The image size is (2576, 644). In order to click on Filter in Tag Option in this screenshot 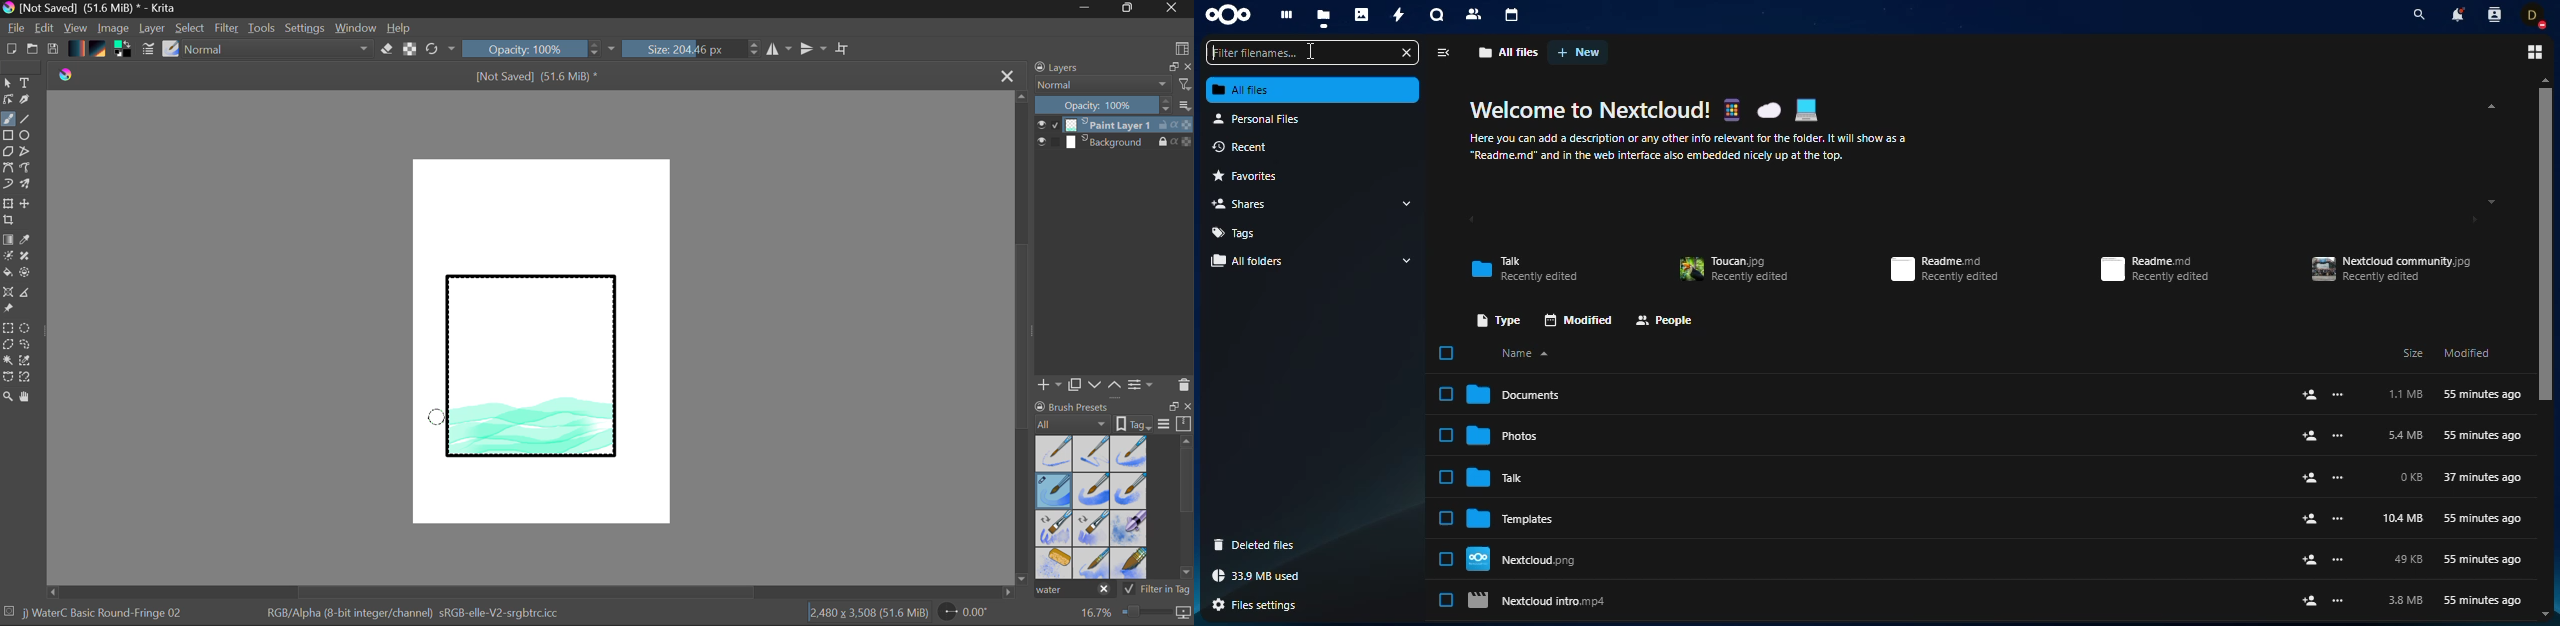, I will do `click(1158, 591)`.